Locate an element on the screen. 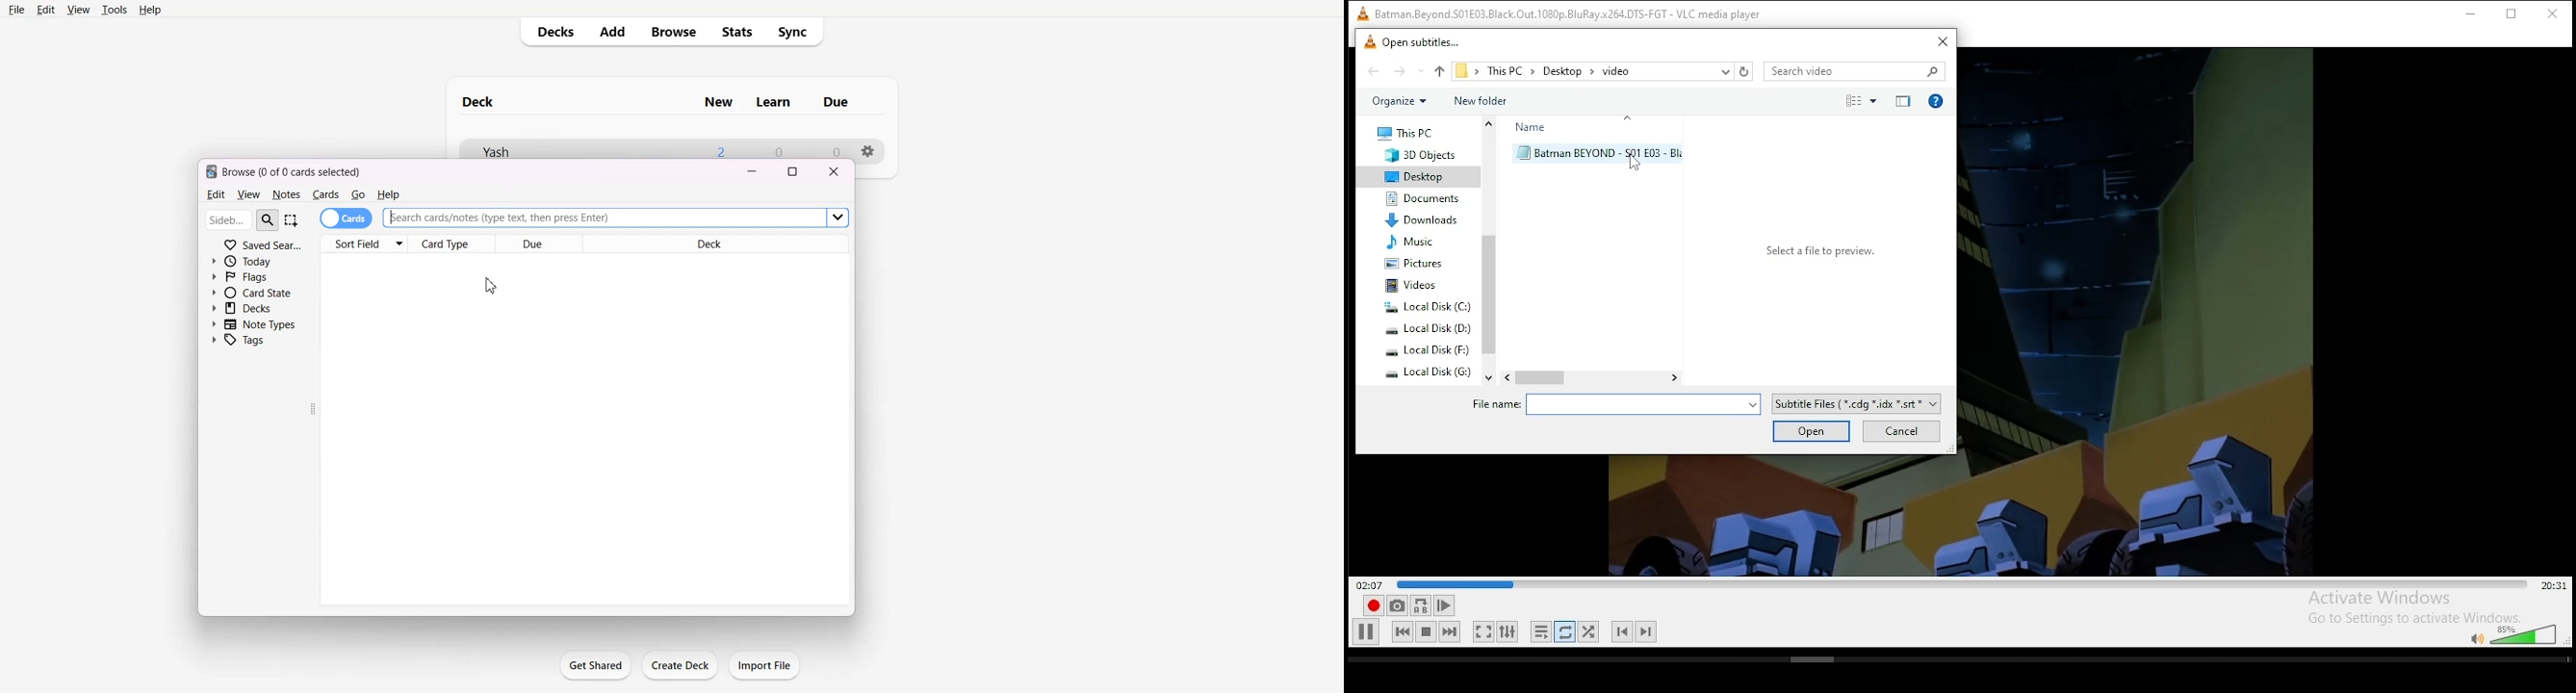 The width and height of the screenshot is (2576, 700). frame by frame is located at coordinates (1445, 605).